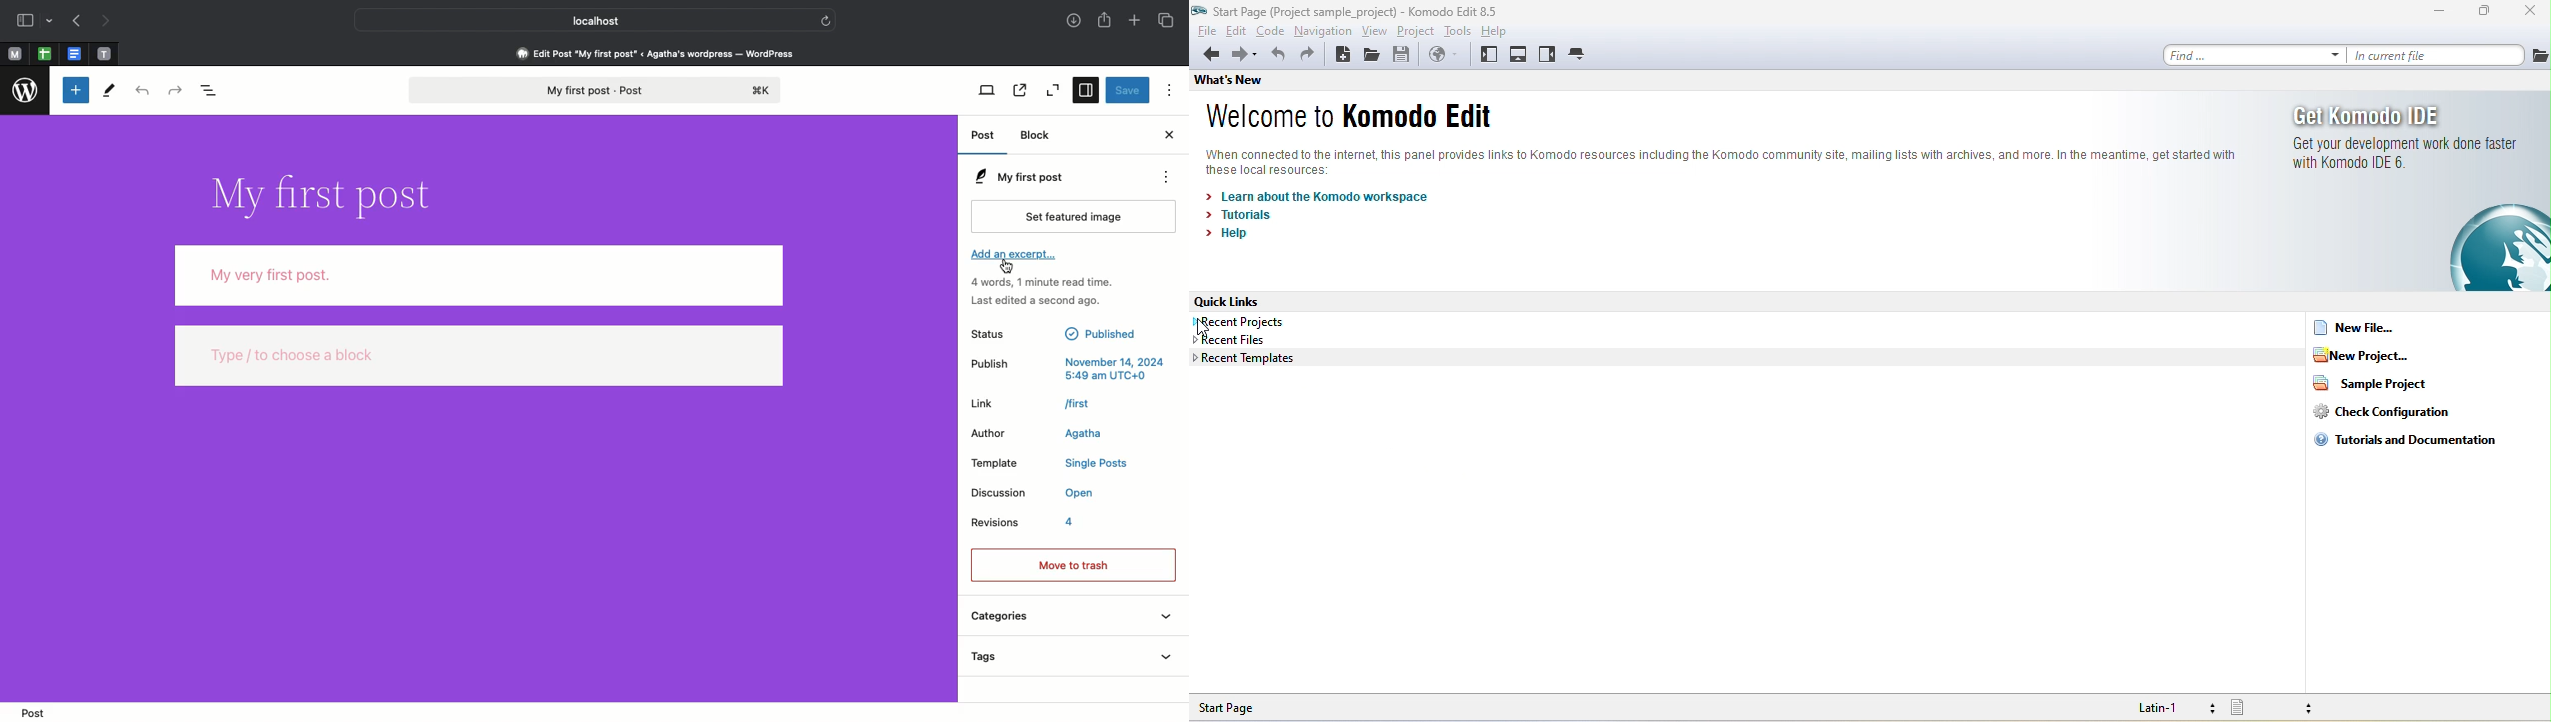  I want to click on refresh, so click(829, 18).